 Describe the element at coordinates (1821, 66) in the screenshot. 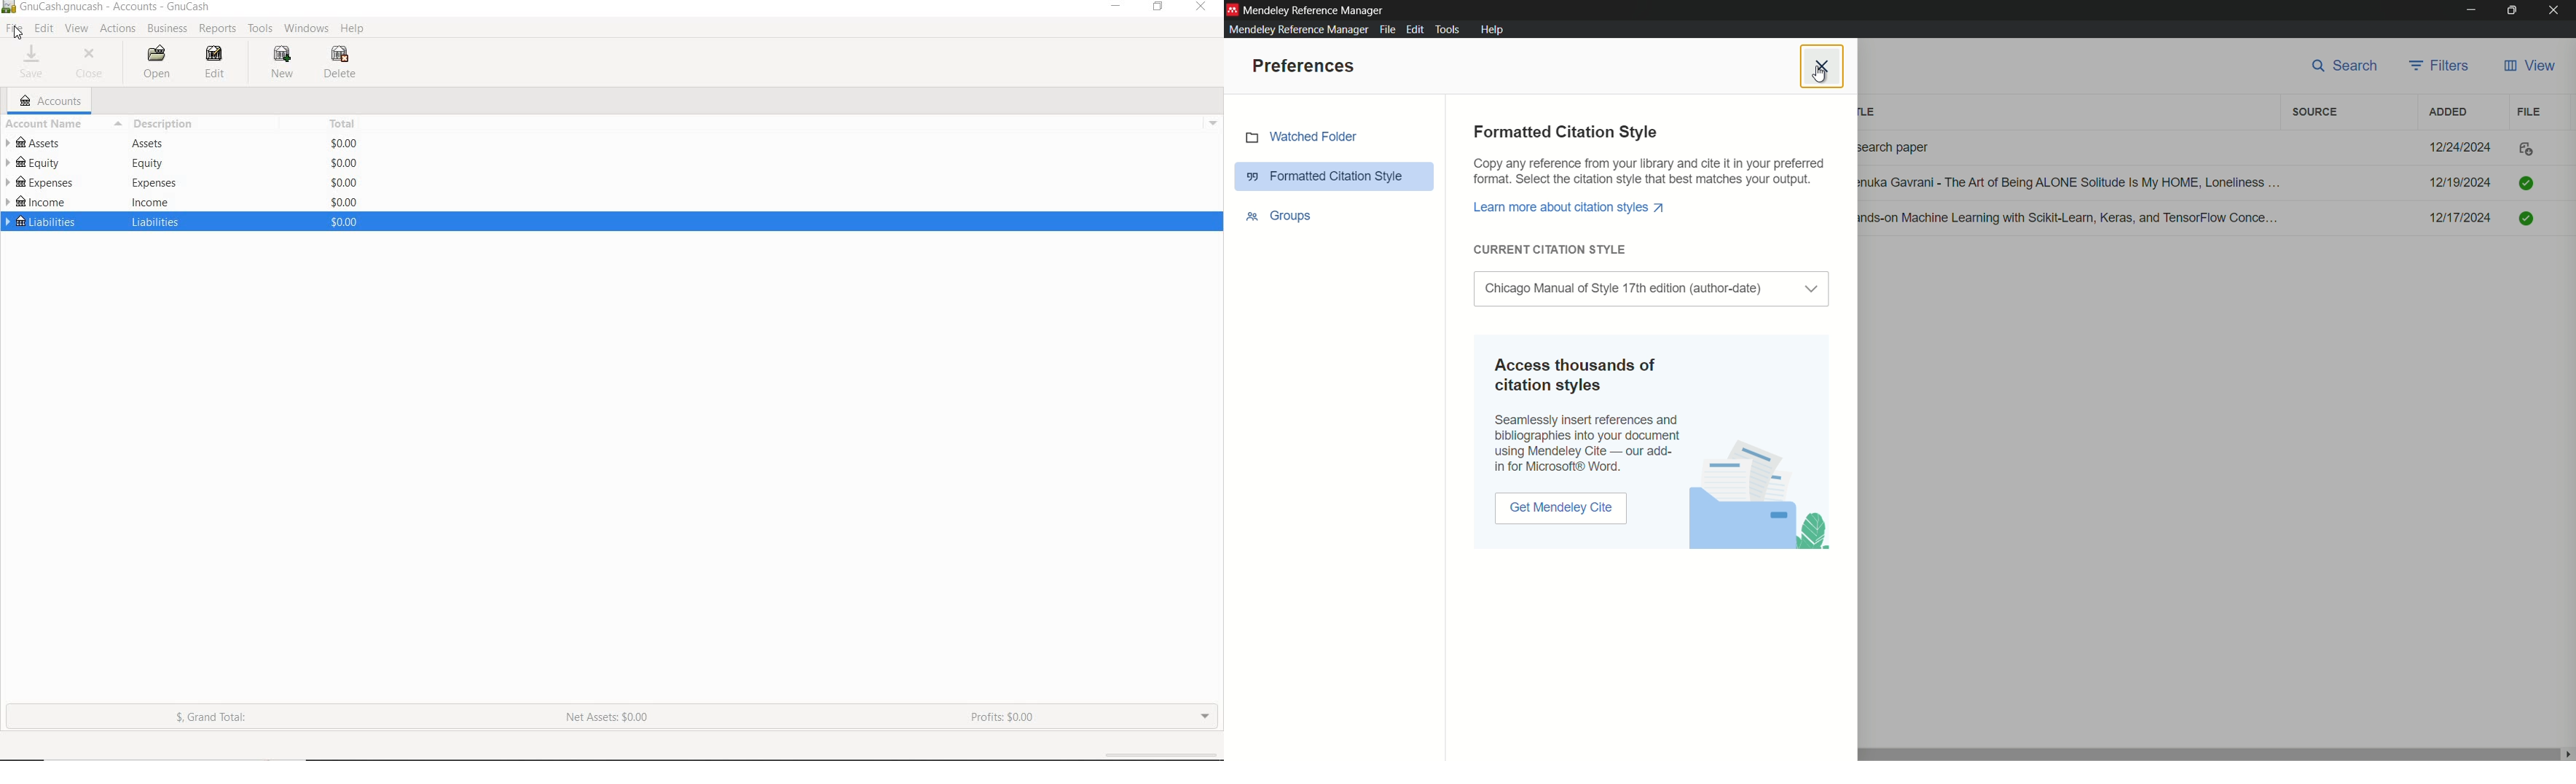

I see `close` at that location.